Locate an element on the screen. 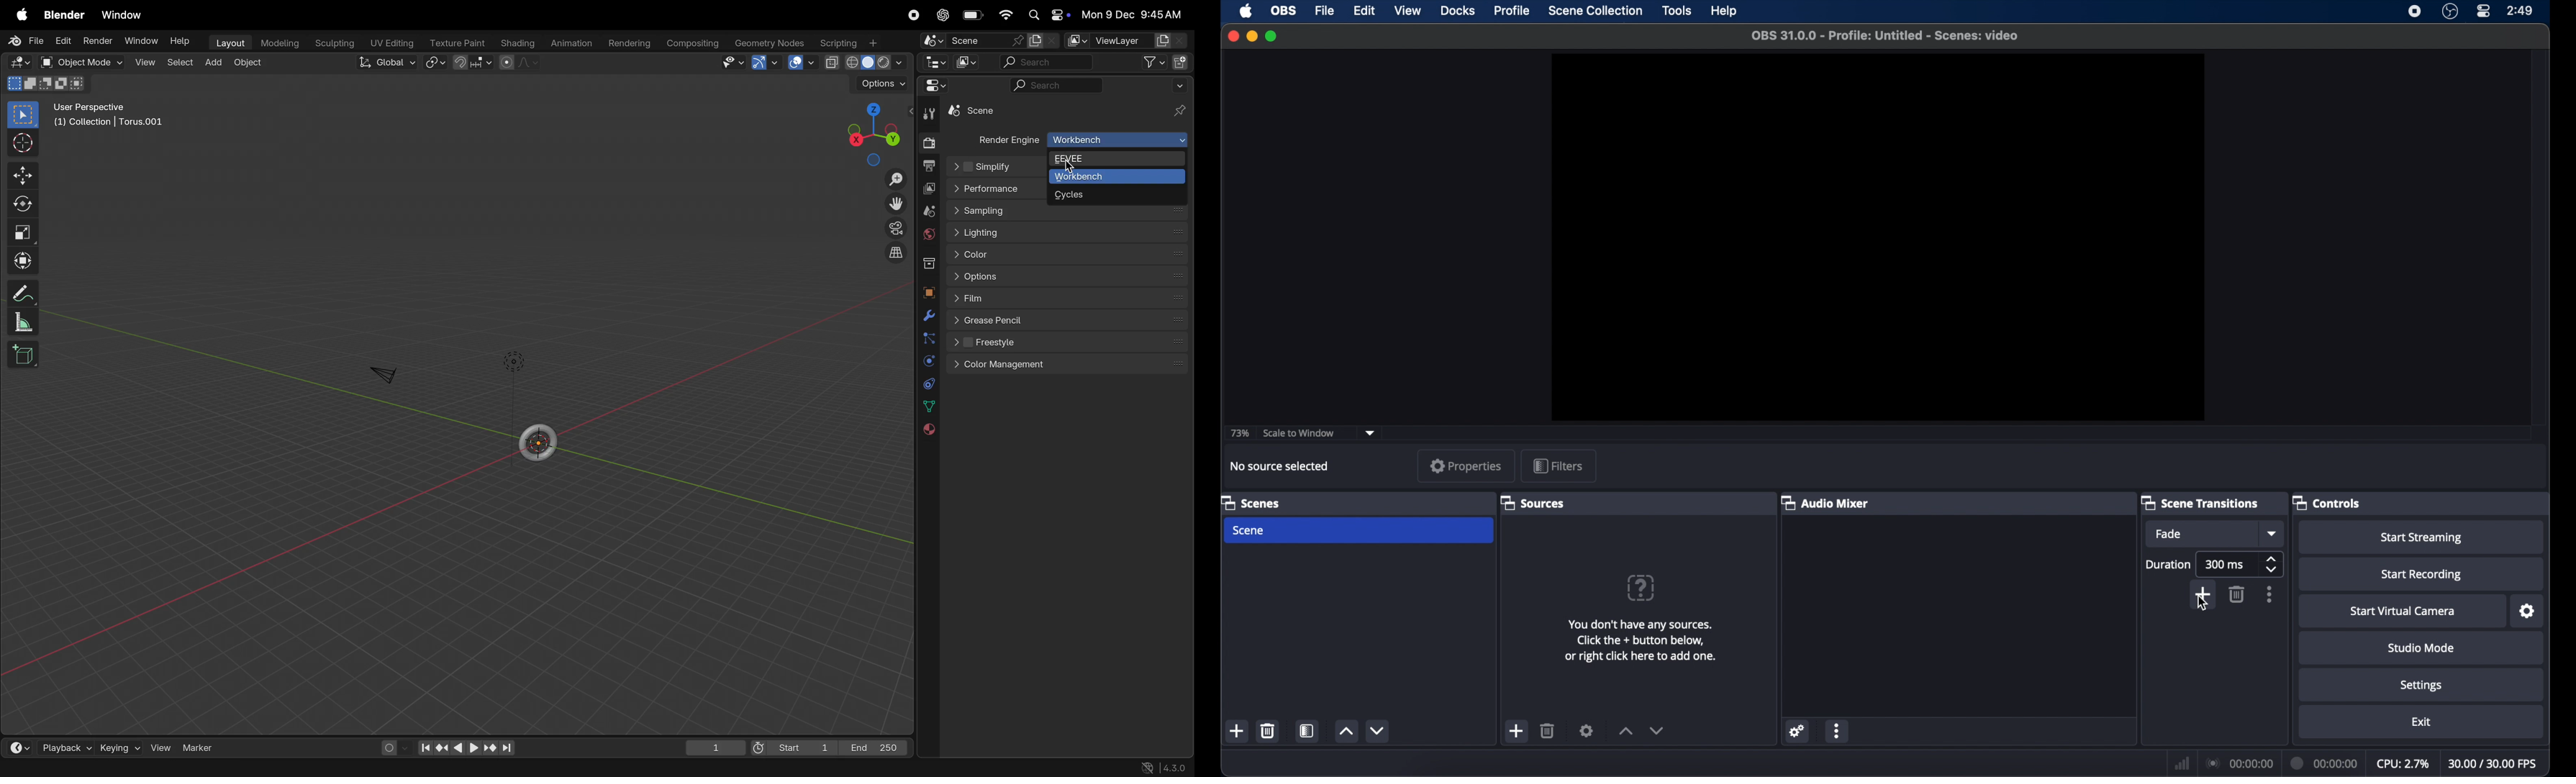 The height and width of the screenshot is (784, 2576). start recording is located at coordinates (2421, 575).